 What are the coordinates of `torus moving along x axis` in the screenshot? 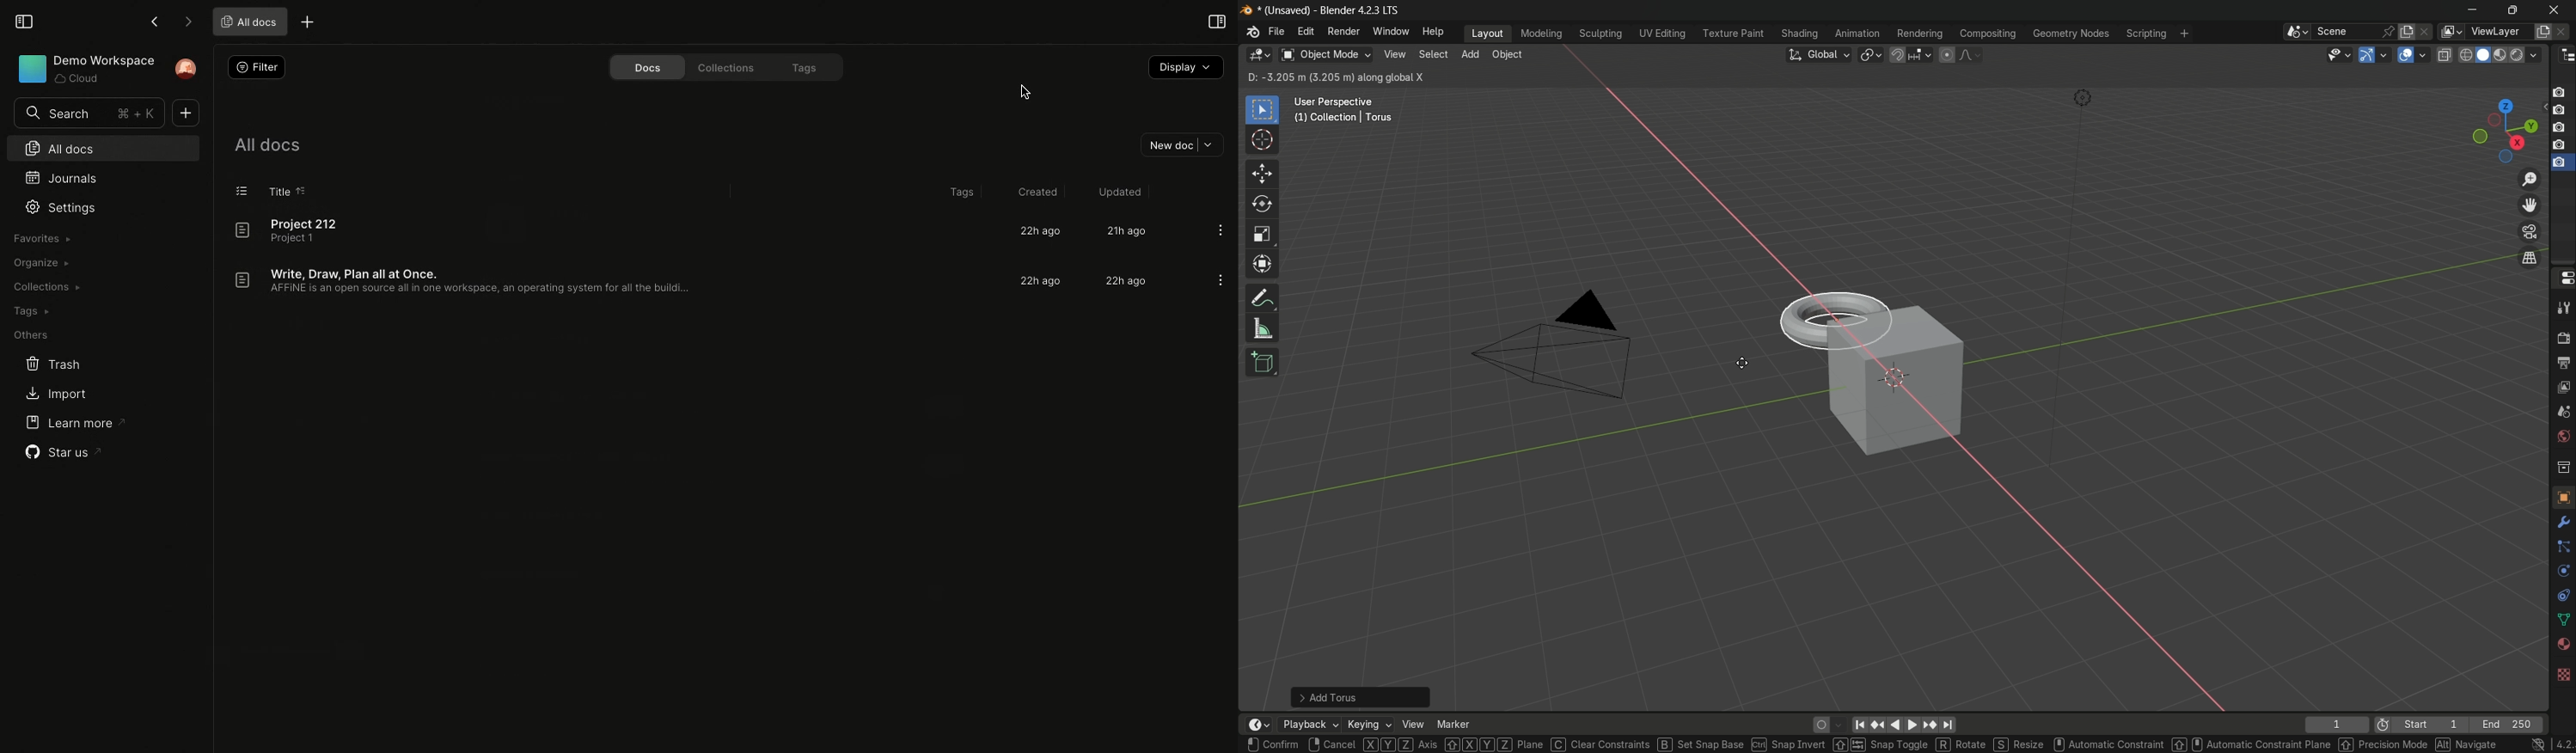 It's located at (1831, 318).